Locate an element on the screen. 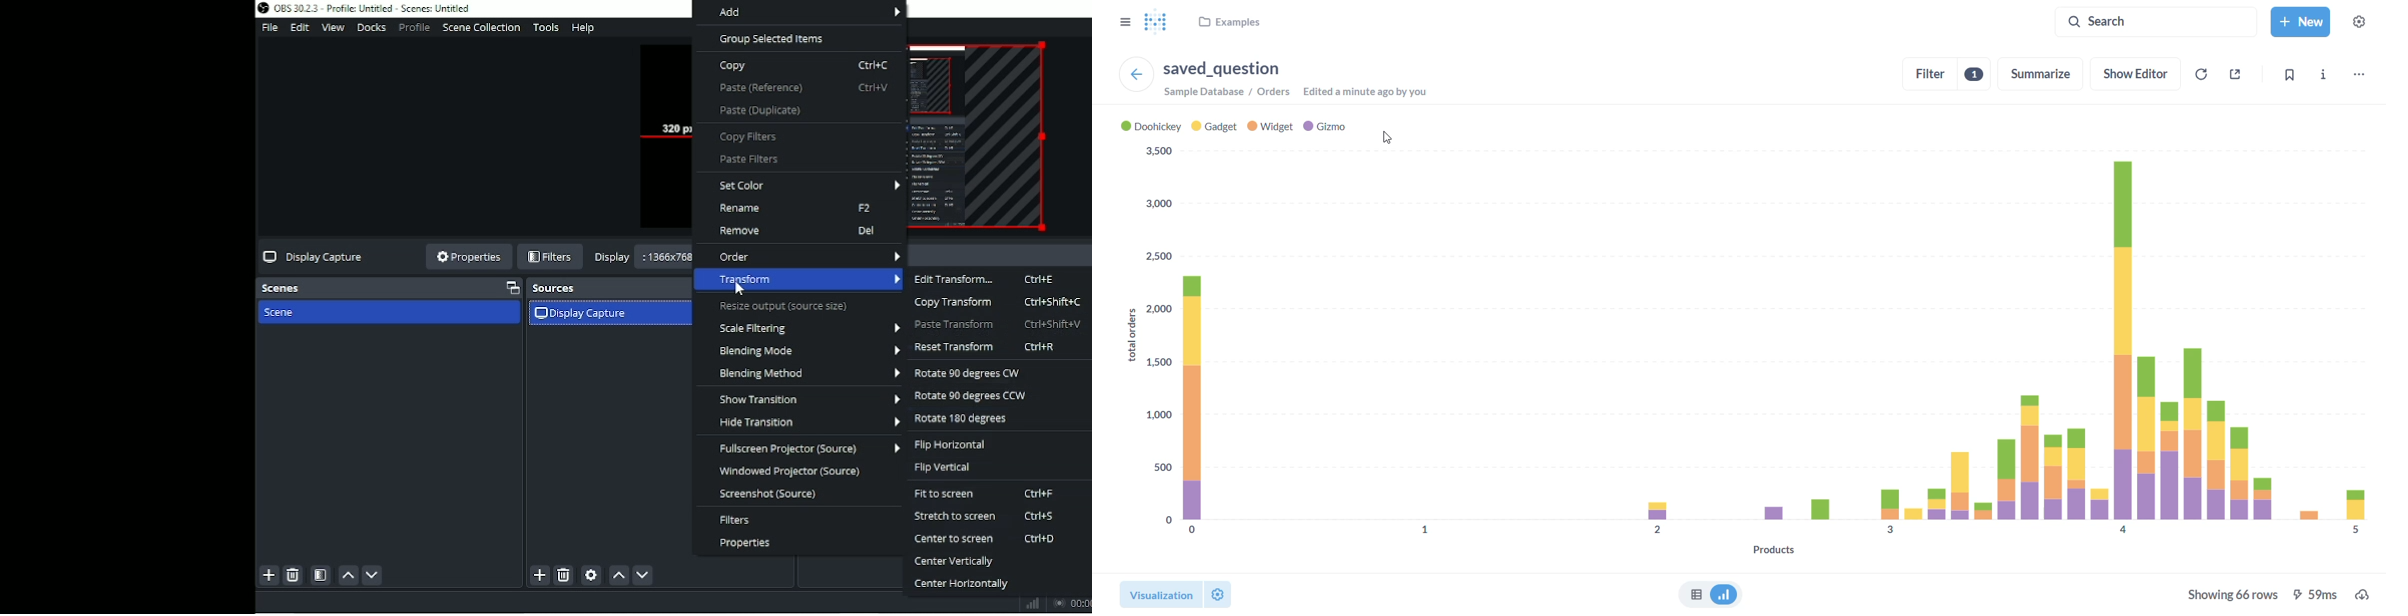 The width and height of the screenshot is (2408, 616). Center horizontally is located at coordinates (960, 584).